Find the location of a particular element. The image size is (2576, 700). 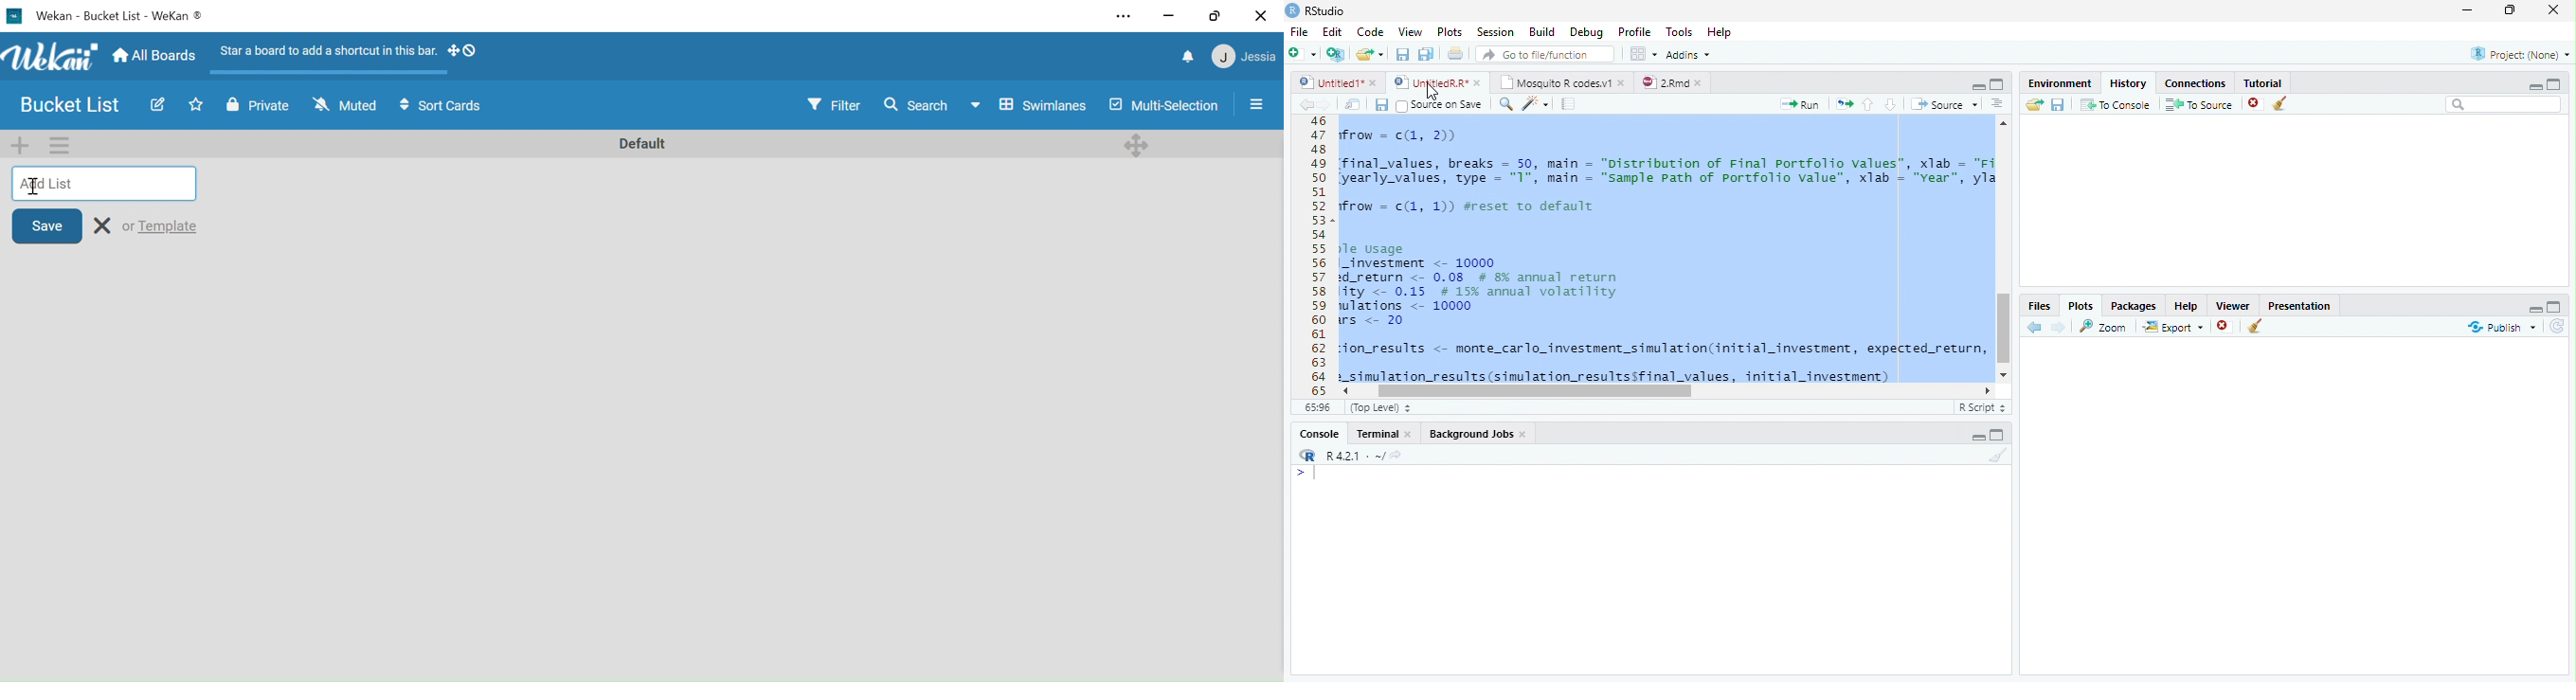

Files is located at coordinates (2040, 305).